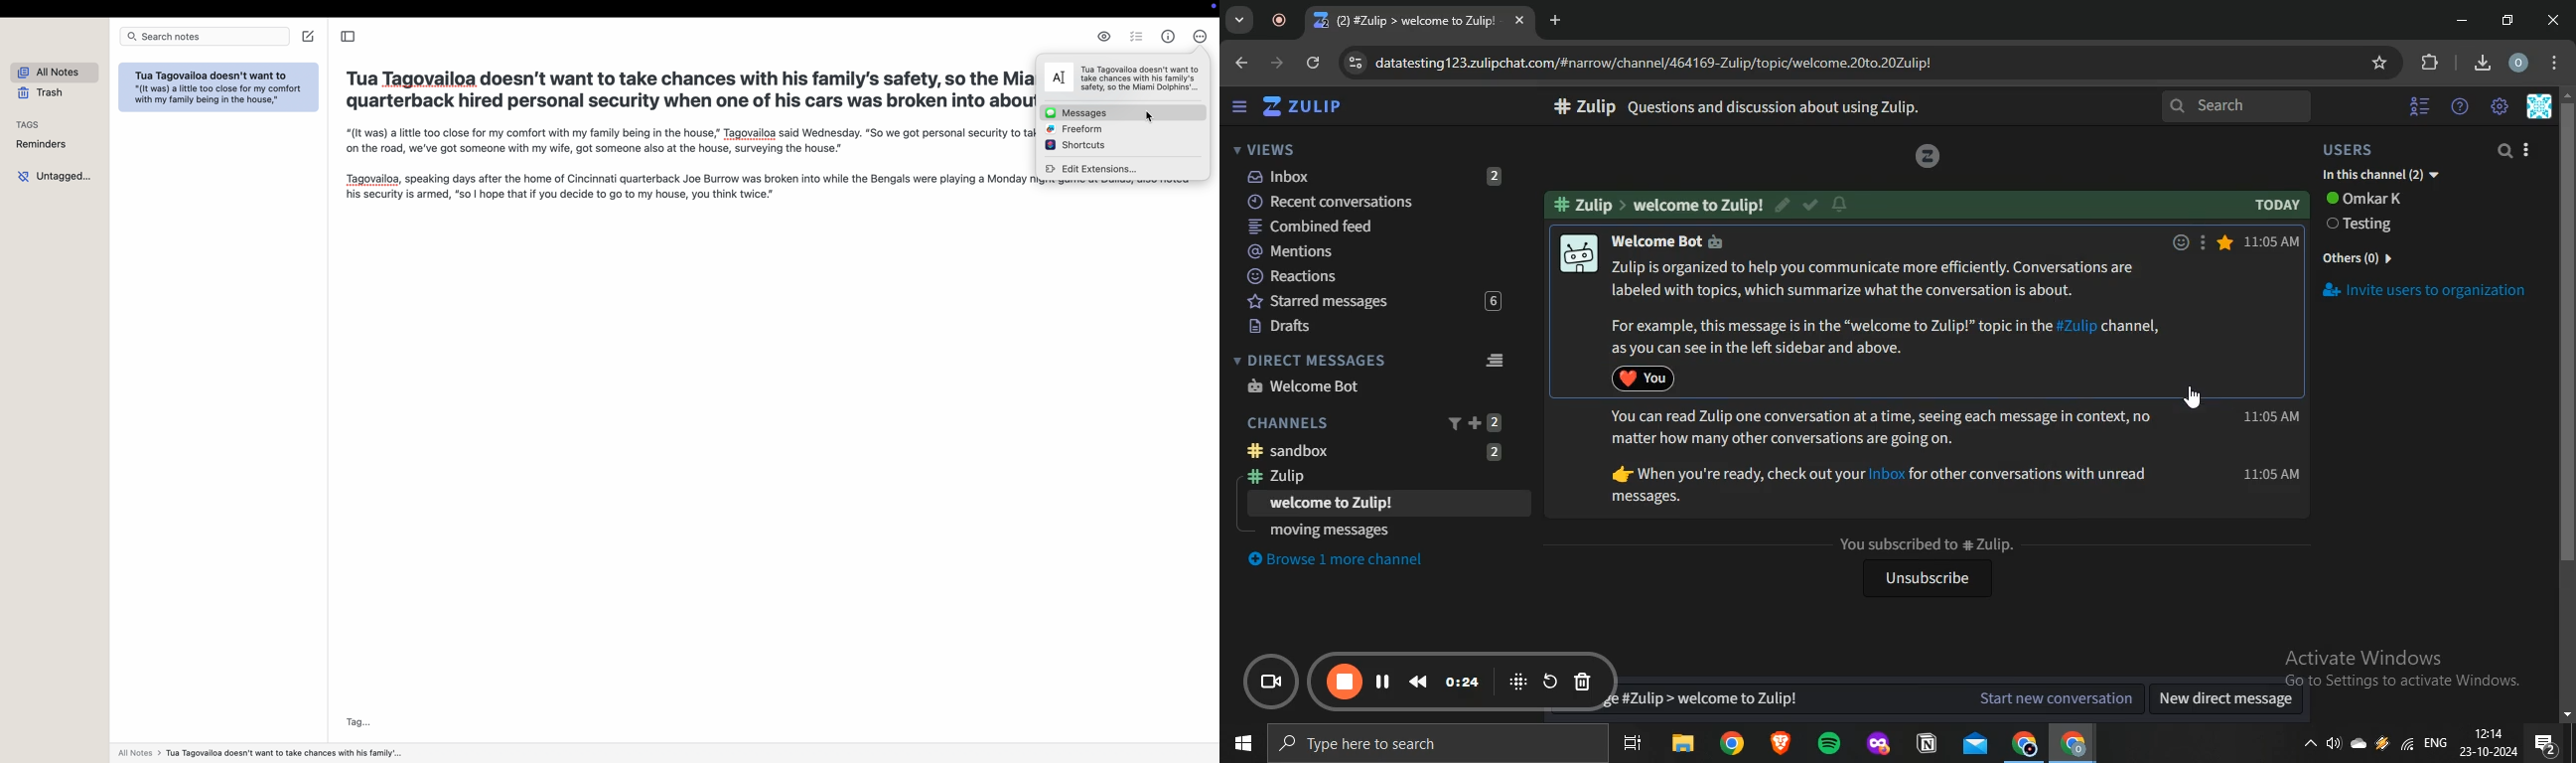 The width and height of the screenshot is (2576, 784). I want to click on click on more options, so click(1201, 38).